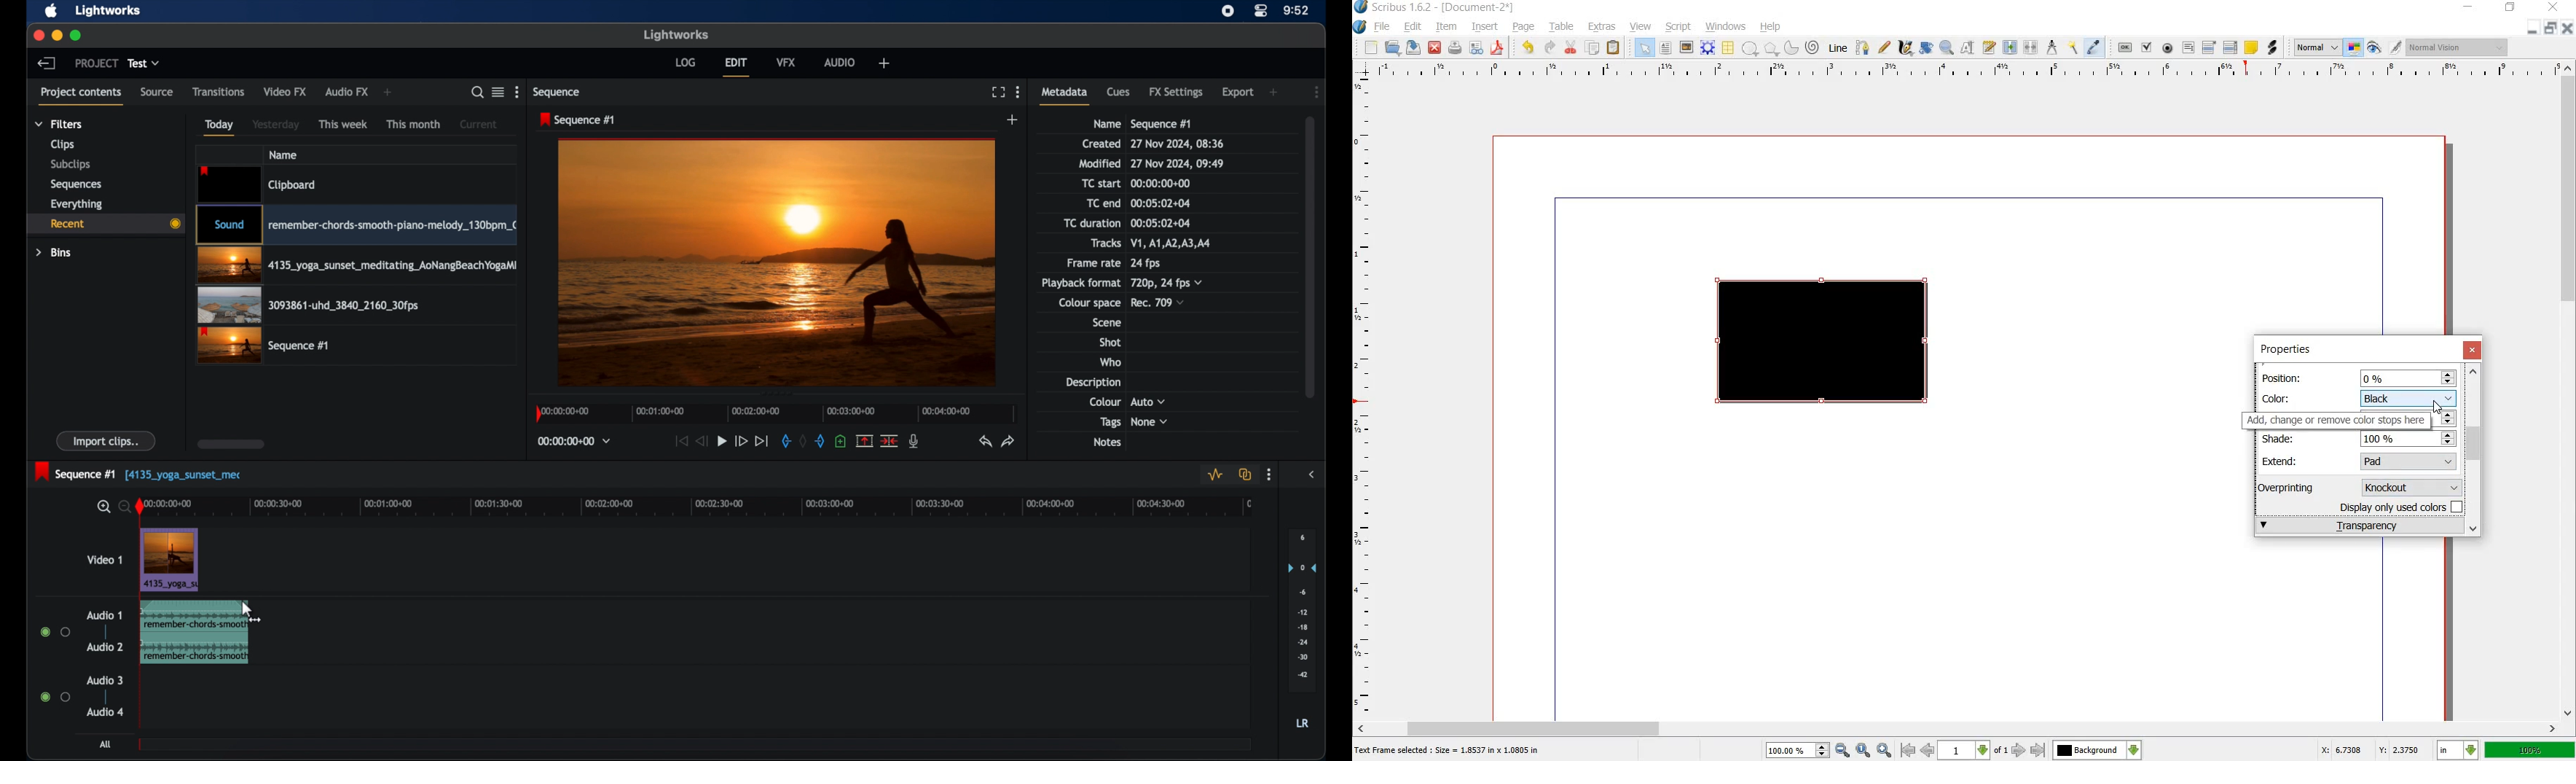  What do you see at coordinates (1313, 256) in the screenshot?
I see `scroll box` at bounding box center [1313, 256].